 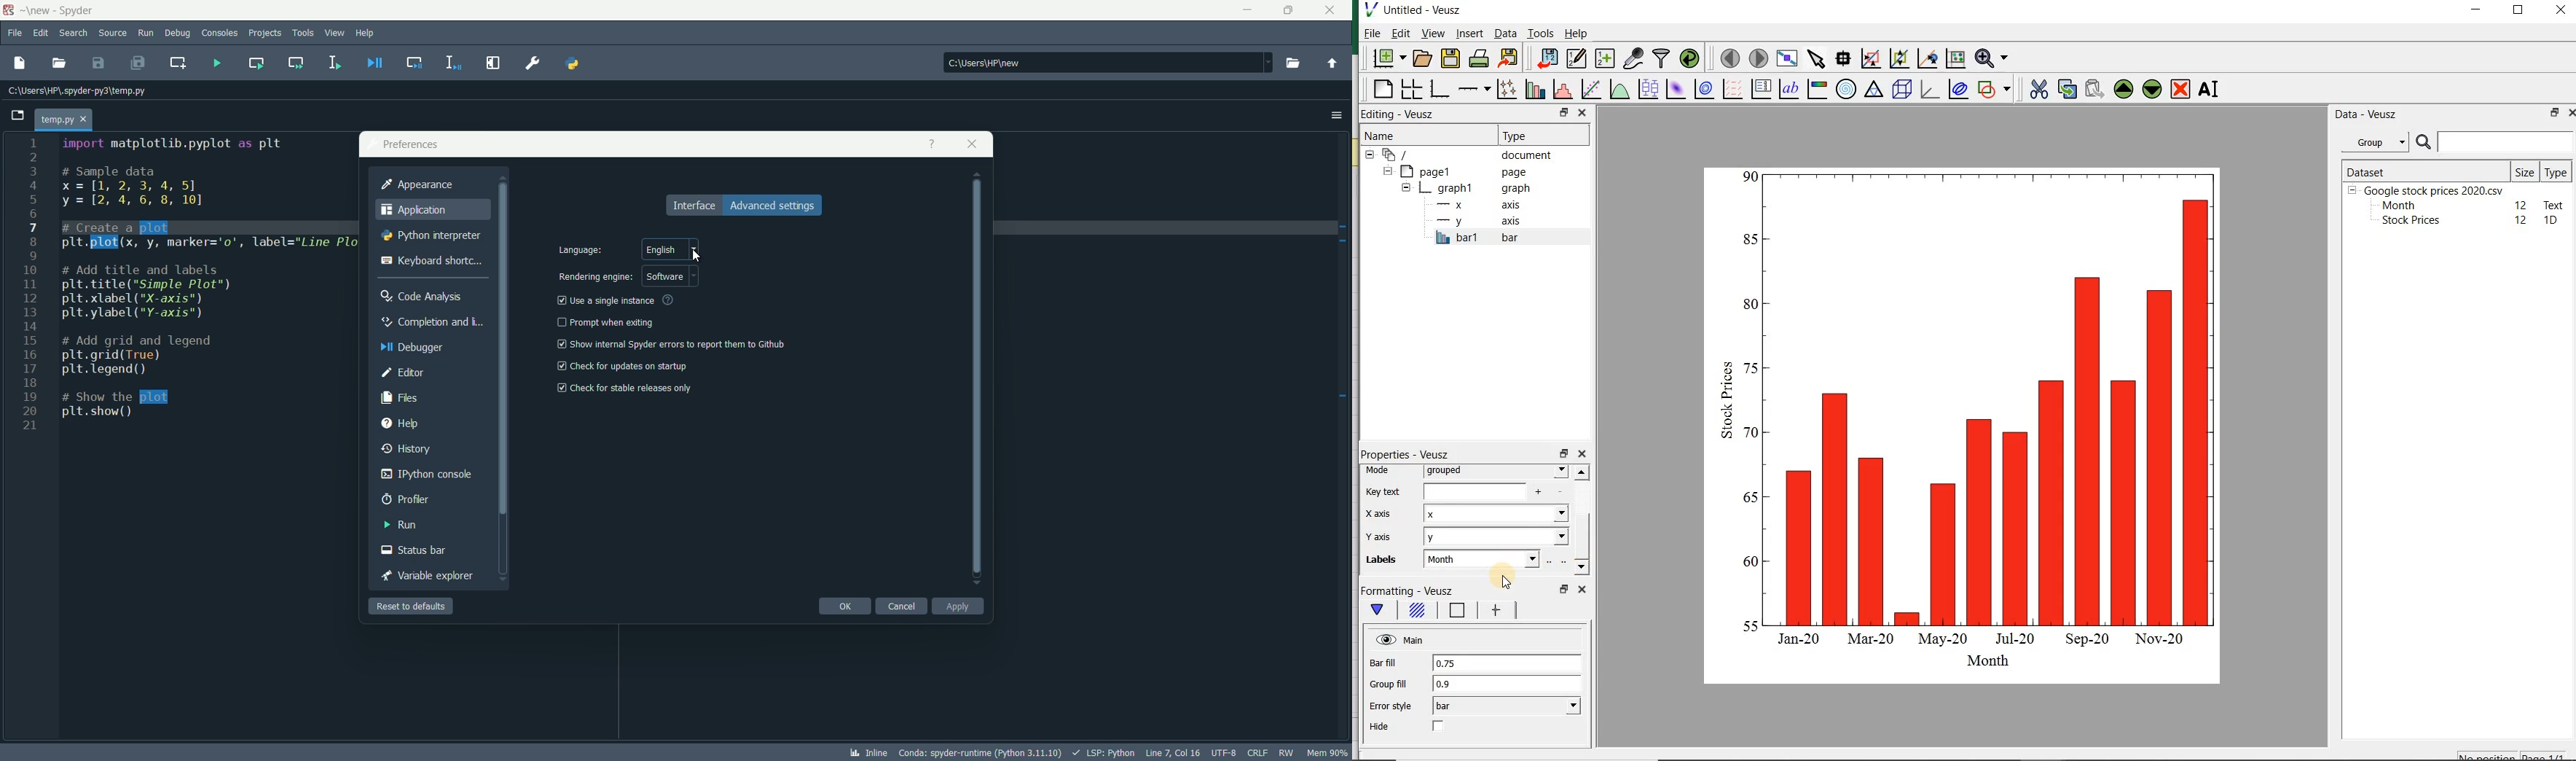 I want to click on create new cell at the current line, so click(x=177, y=62).